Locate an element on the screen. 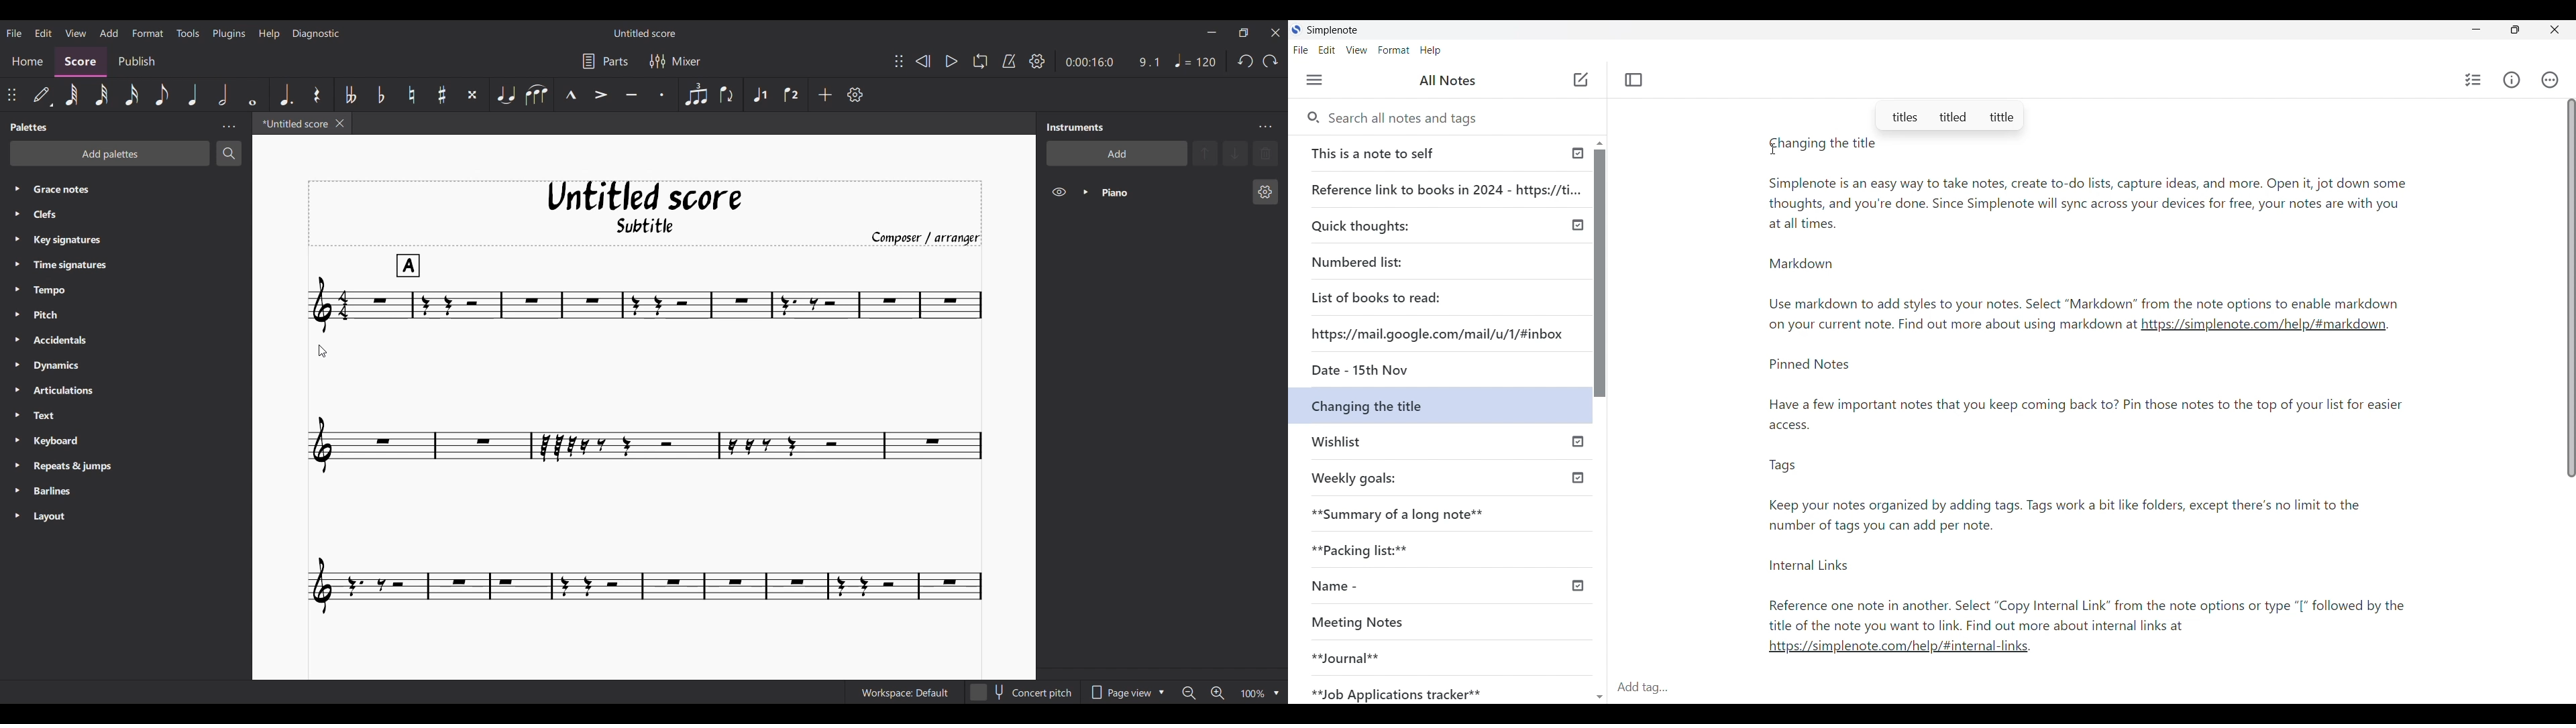  Change position of toolbar attached is located at coordinates (899, 61).